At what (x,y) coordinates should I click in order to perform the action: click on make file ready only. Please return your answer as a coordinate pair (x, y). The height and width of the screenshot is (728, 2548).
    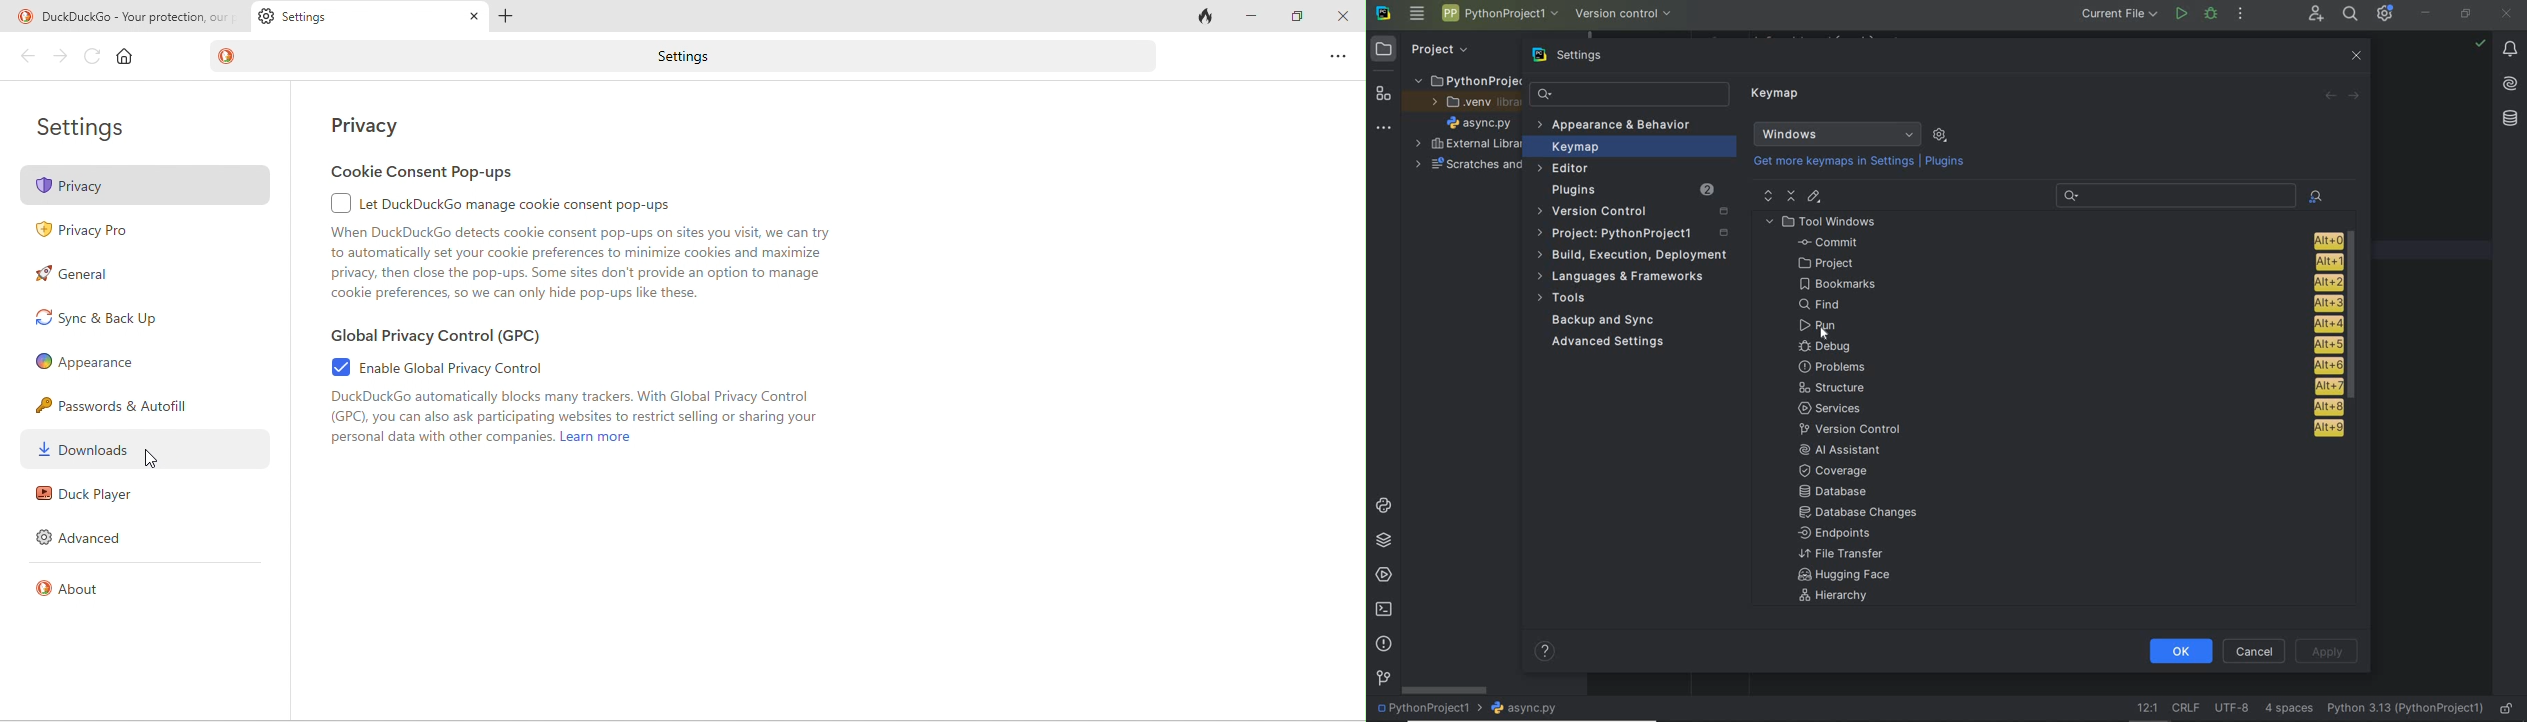
    Looking at the image, I should click on (2507, 710).